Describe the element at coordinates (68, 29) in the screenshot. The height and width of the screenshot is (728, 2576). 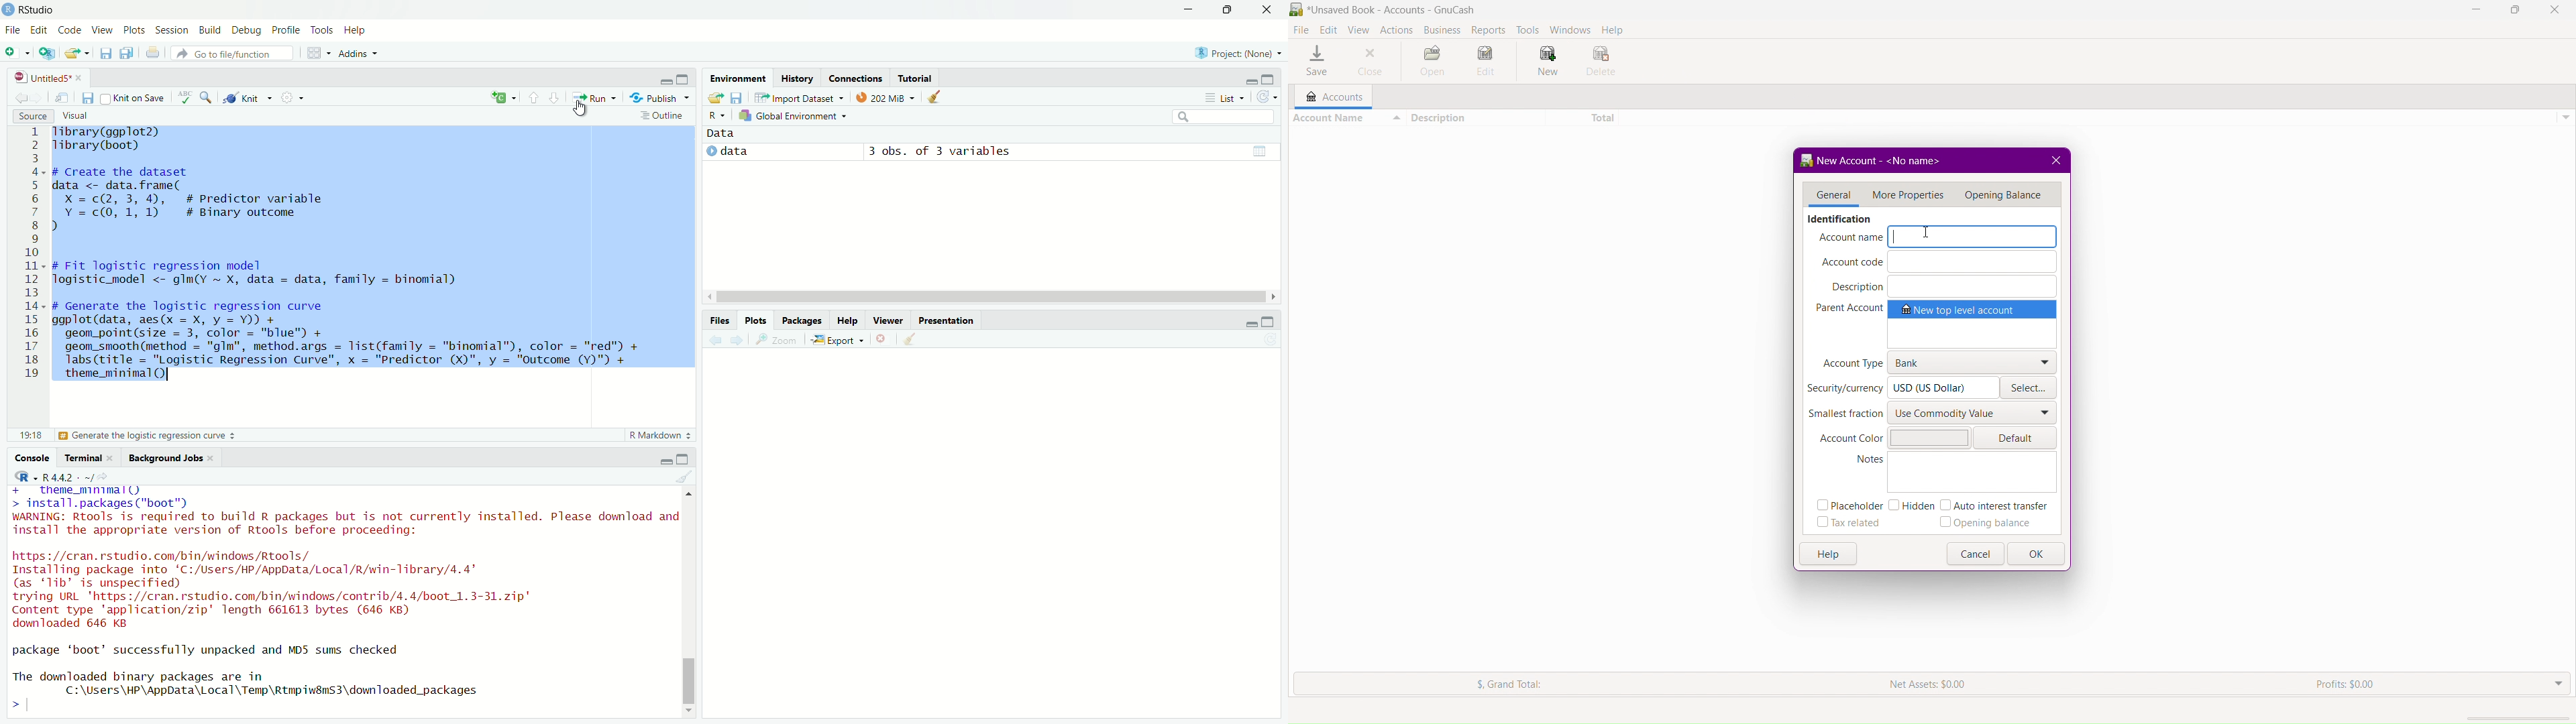
I see `Code` at that location.